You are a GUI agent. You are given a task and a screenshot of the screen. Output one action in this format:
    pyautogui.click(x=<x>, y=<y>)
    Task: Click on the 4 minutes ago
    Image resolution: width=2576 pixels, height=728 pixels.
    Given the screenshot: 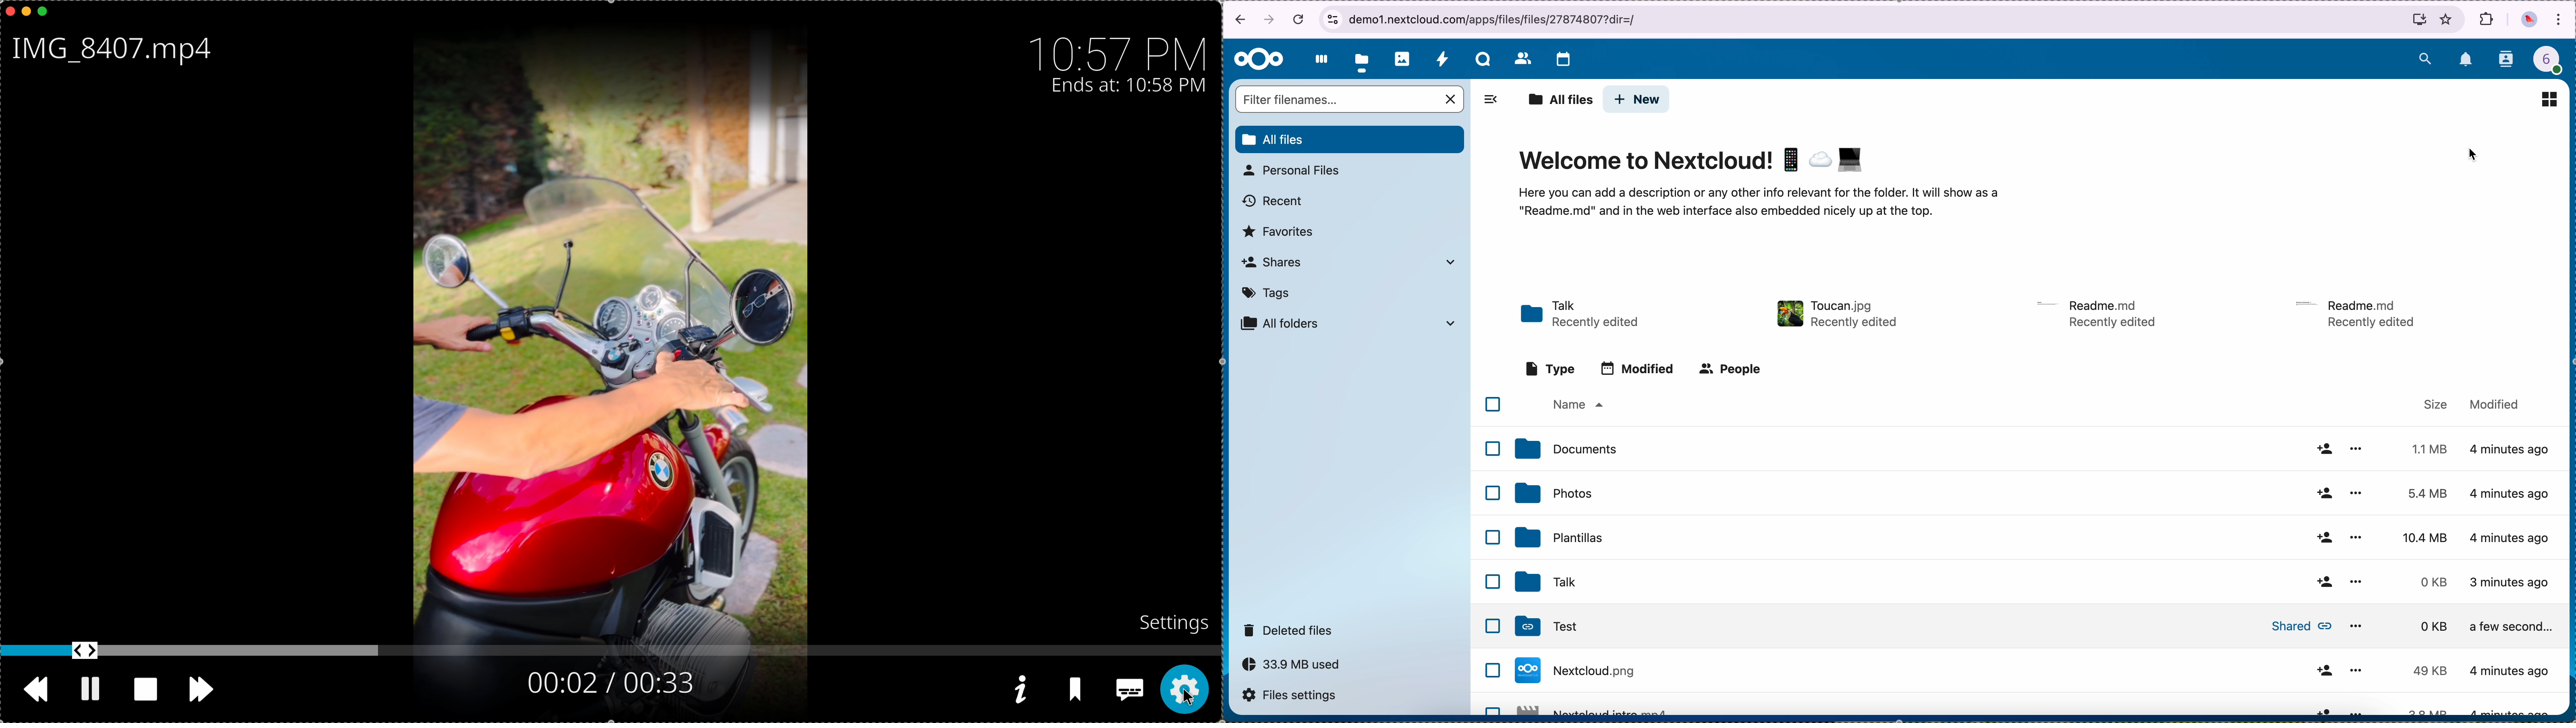 What is the action you would take?
    pyautogui.click(x=2510, y=494)
    